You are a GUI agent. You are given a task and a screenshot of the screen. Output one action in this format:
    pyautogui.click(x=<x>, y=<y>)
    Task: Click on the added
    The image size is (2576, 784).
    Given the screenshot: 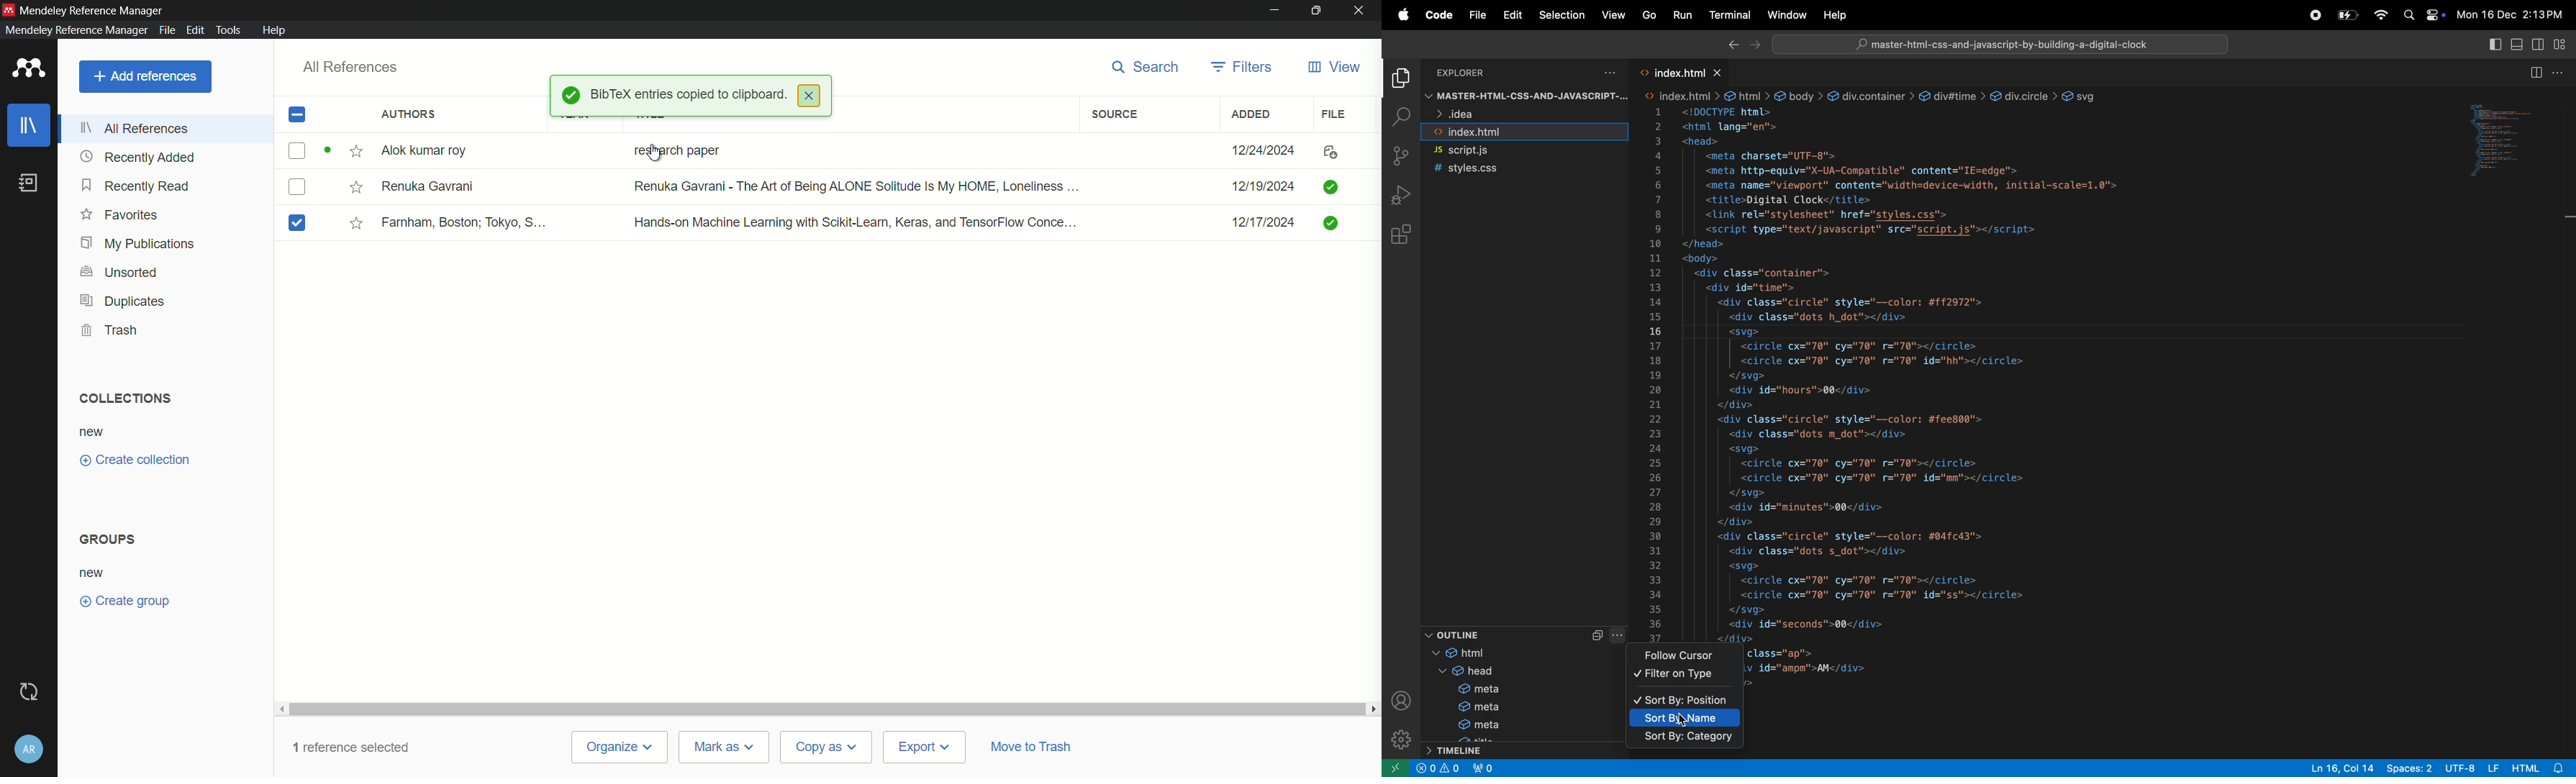 What is the action you would take?
    pyautogui.click(x=1252, y=114)
    